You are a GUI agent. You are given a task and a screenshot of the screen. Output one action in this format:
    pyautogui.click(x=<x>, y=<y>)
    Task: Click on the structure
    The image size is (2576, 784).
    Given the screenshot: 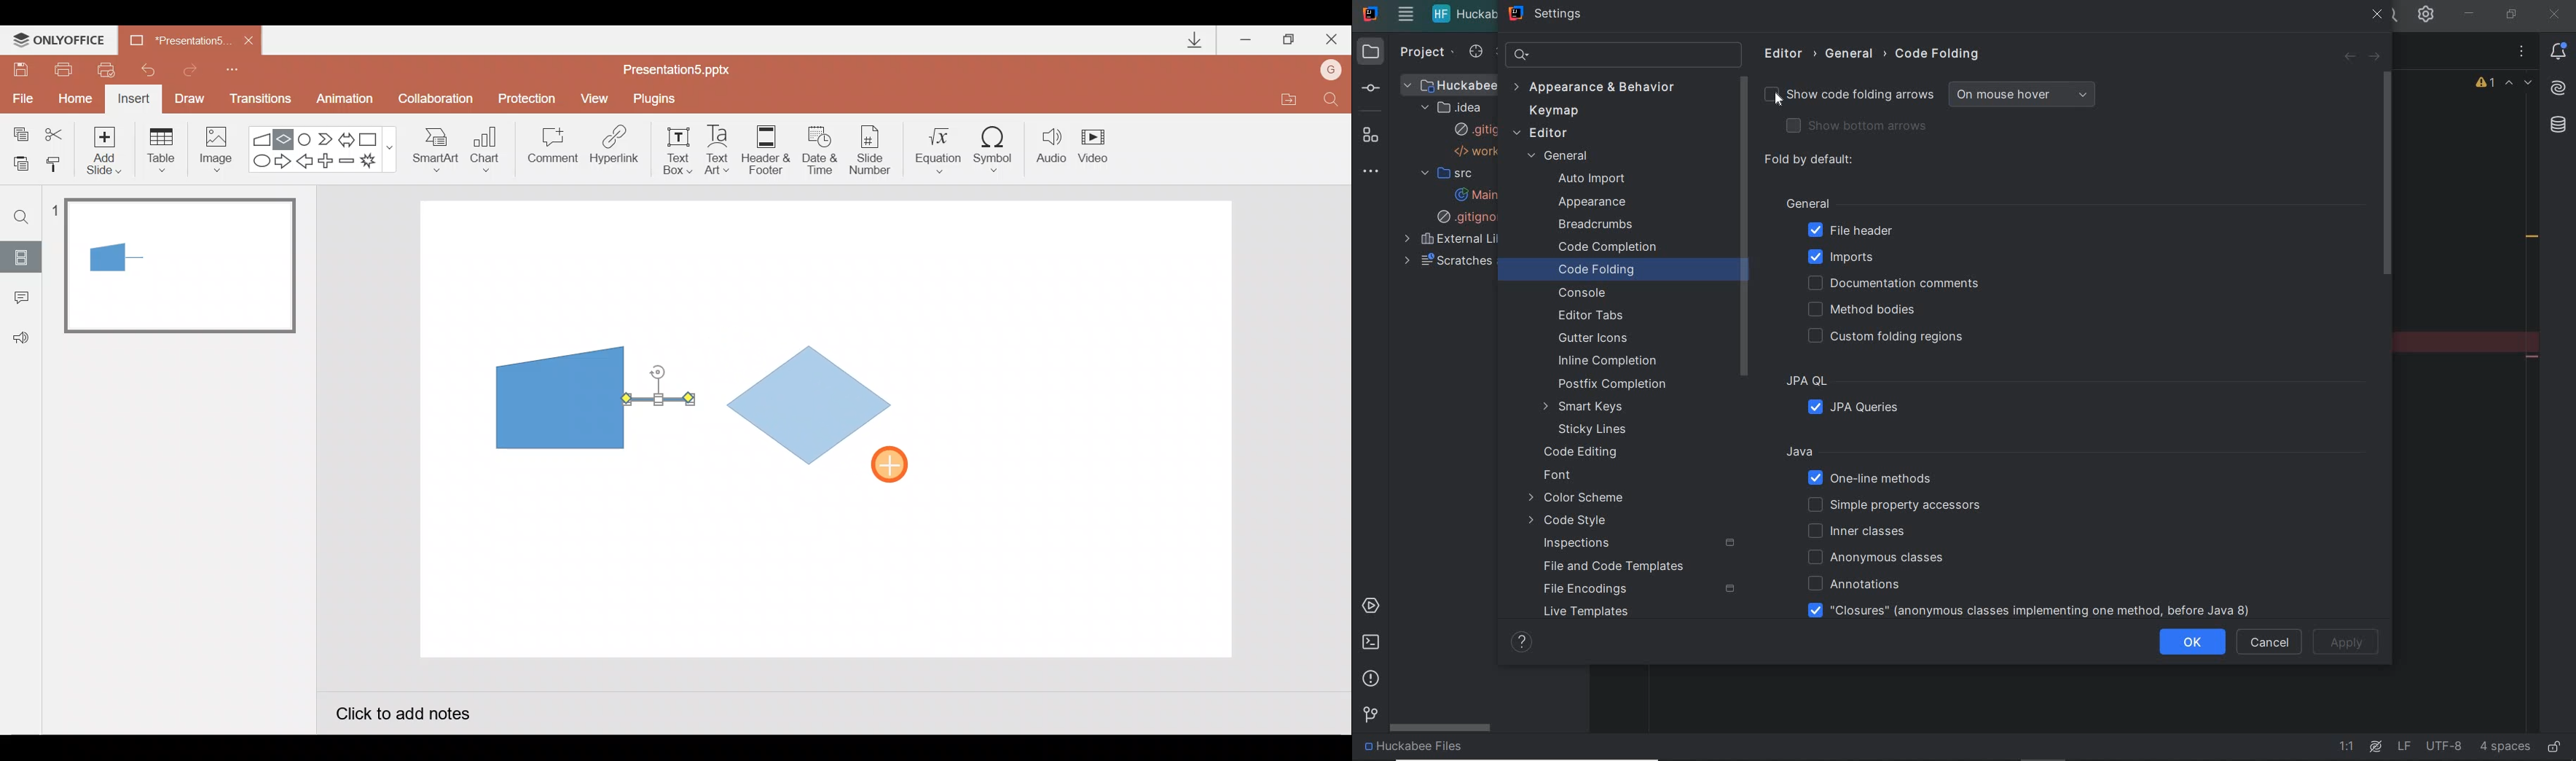 What is the action you would take?
    pyautogui.click(x=1375, y=135)
    